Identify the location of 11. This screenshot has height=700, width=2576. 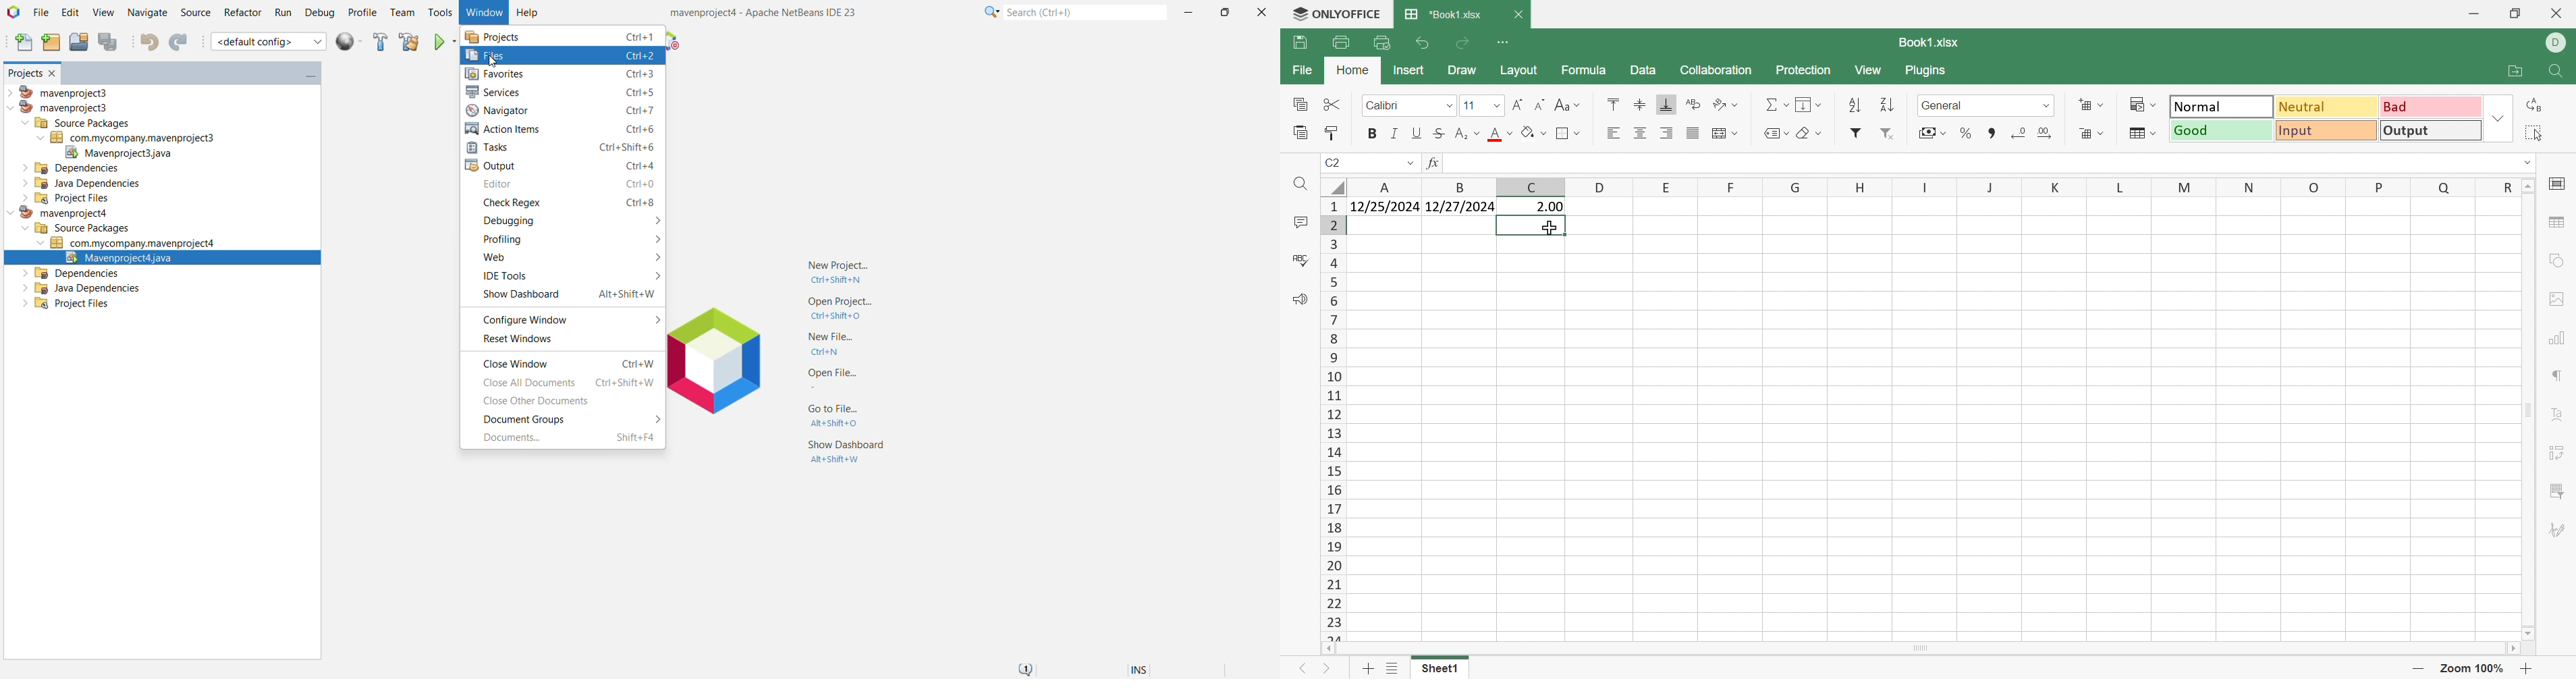
(1469, 105).